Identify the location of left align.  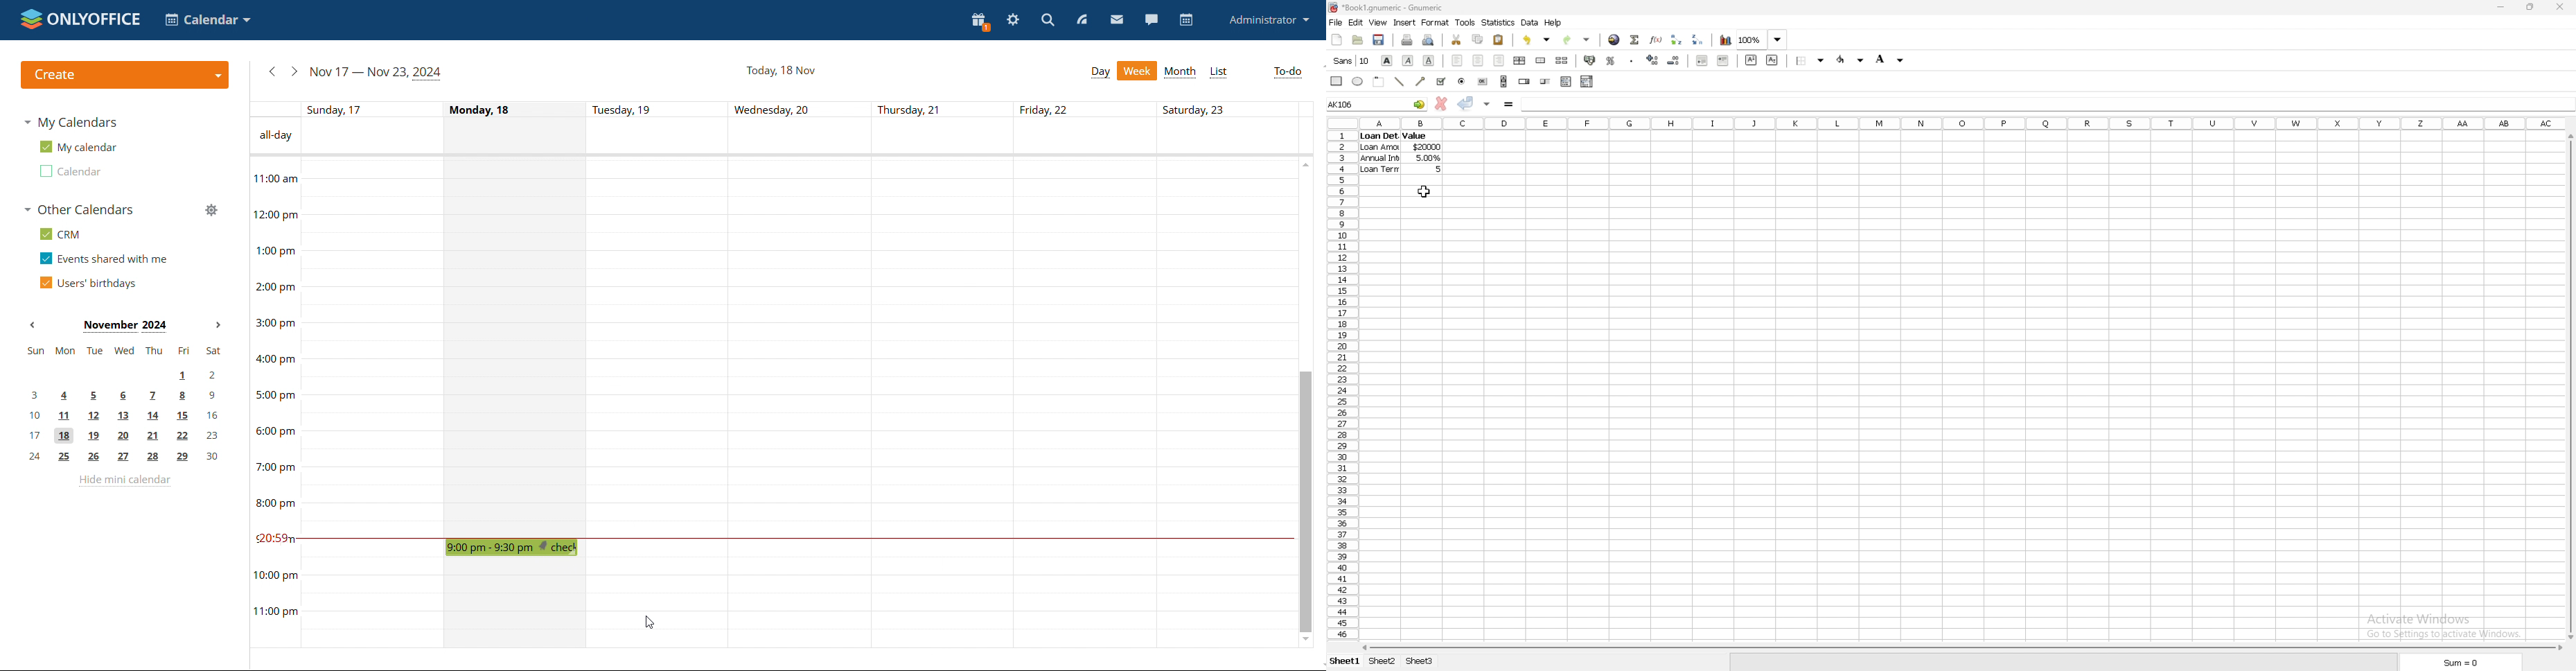
(1457, 60).